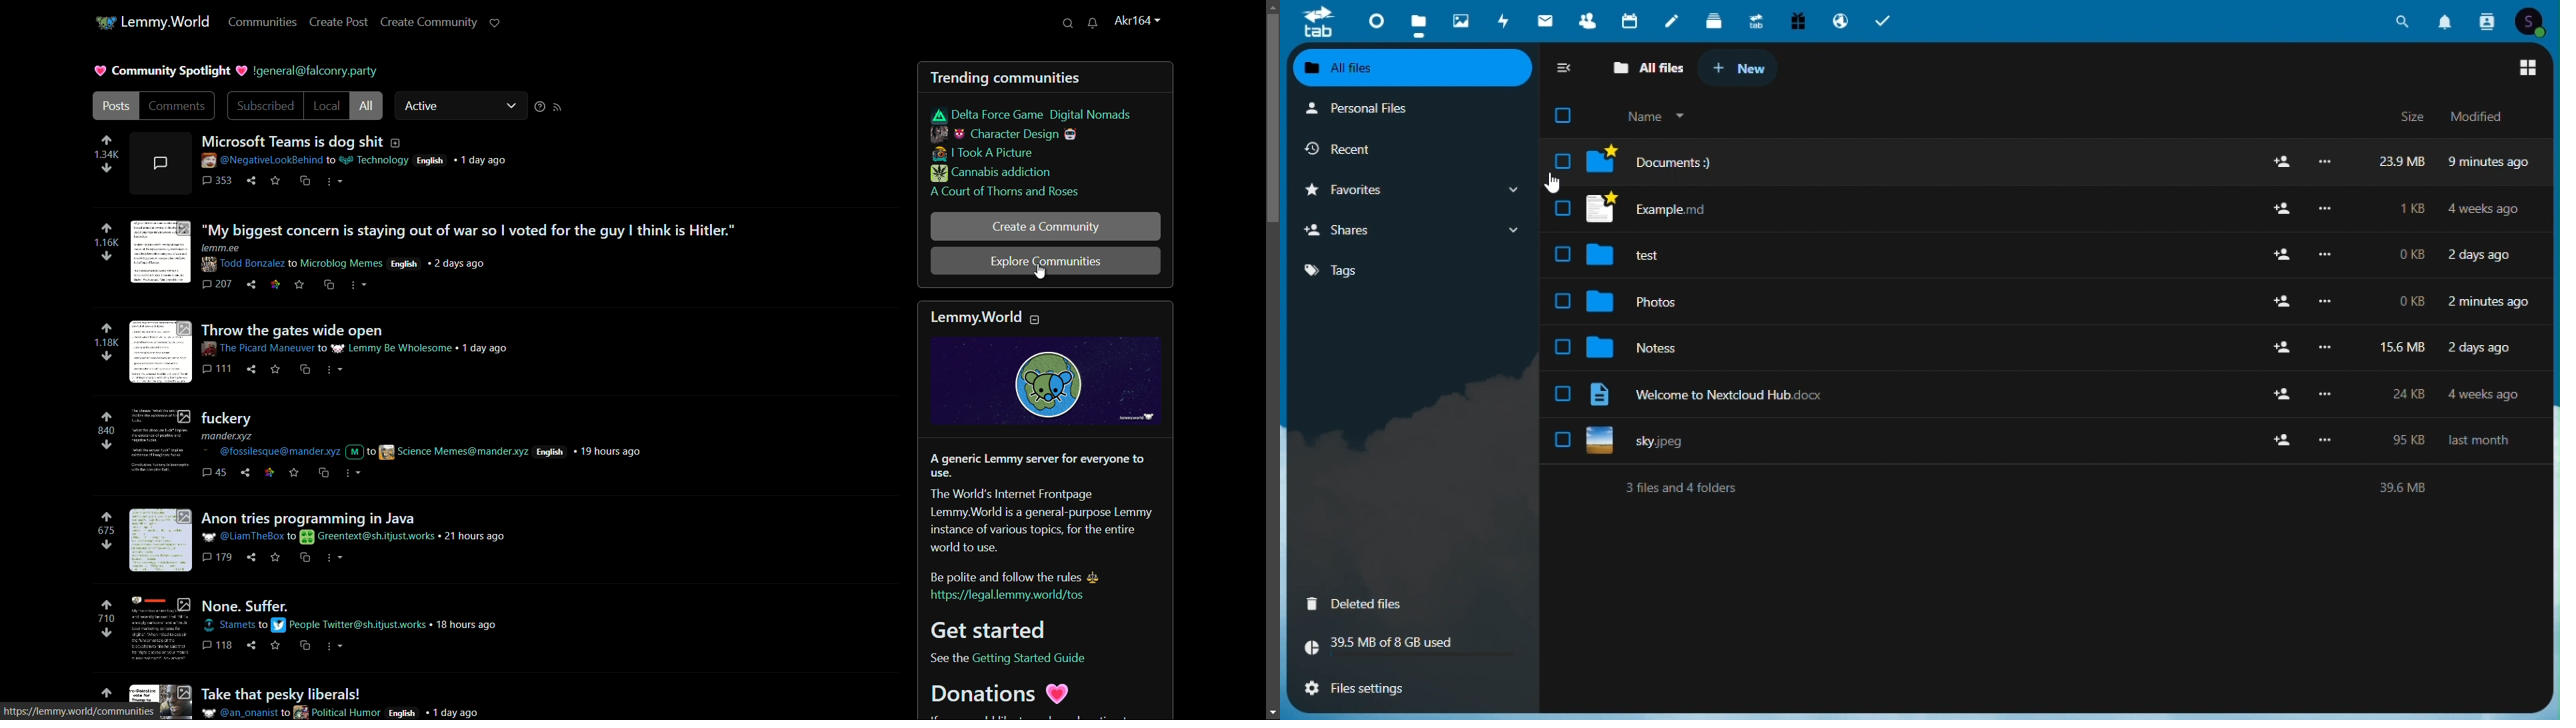 The image size is (2576, 728). What do you see at coordinates (1564, 69) in the screenshot?
I see `Collapse sidebar` at bounding box center [1564, 69].